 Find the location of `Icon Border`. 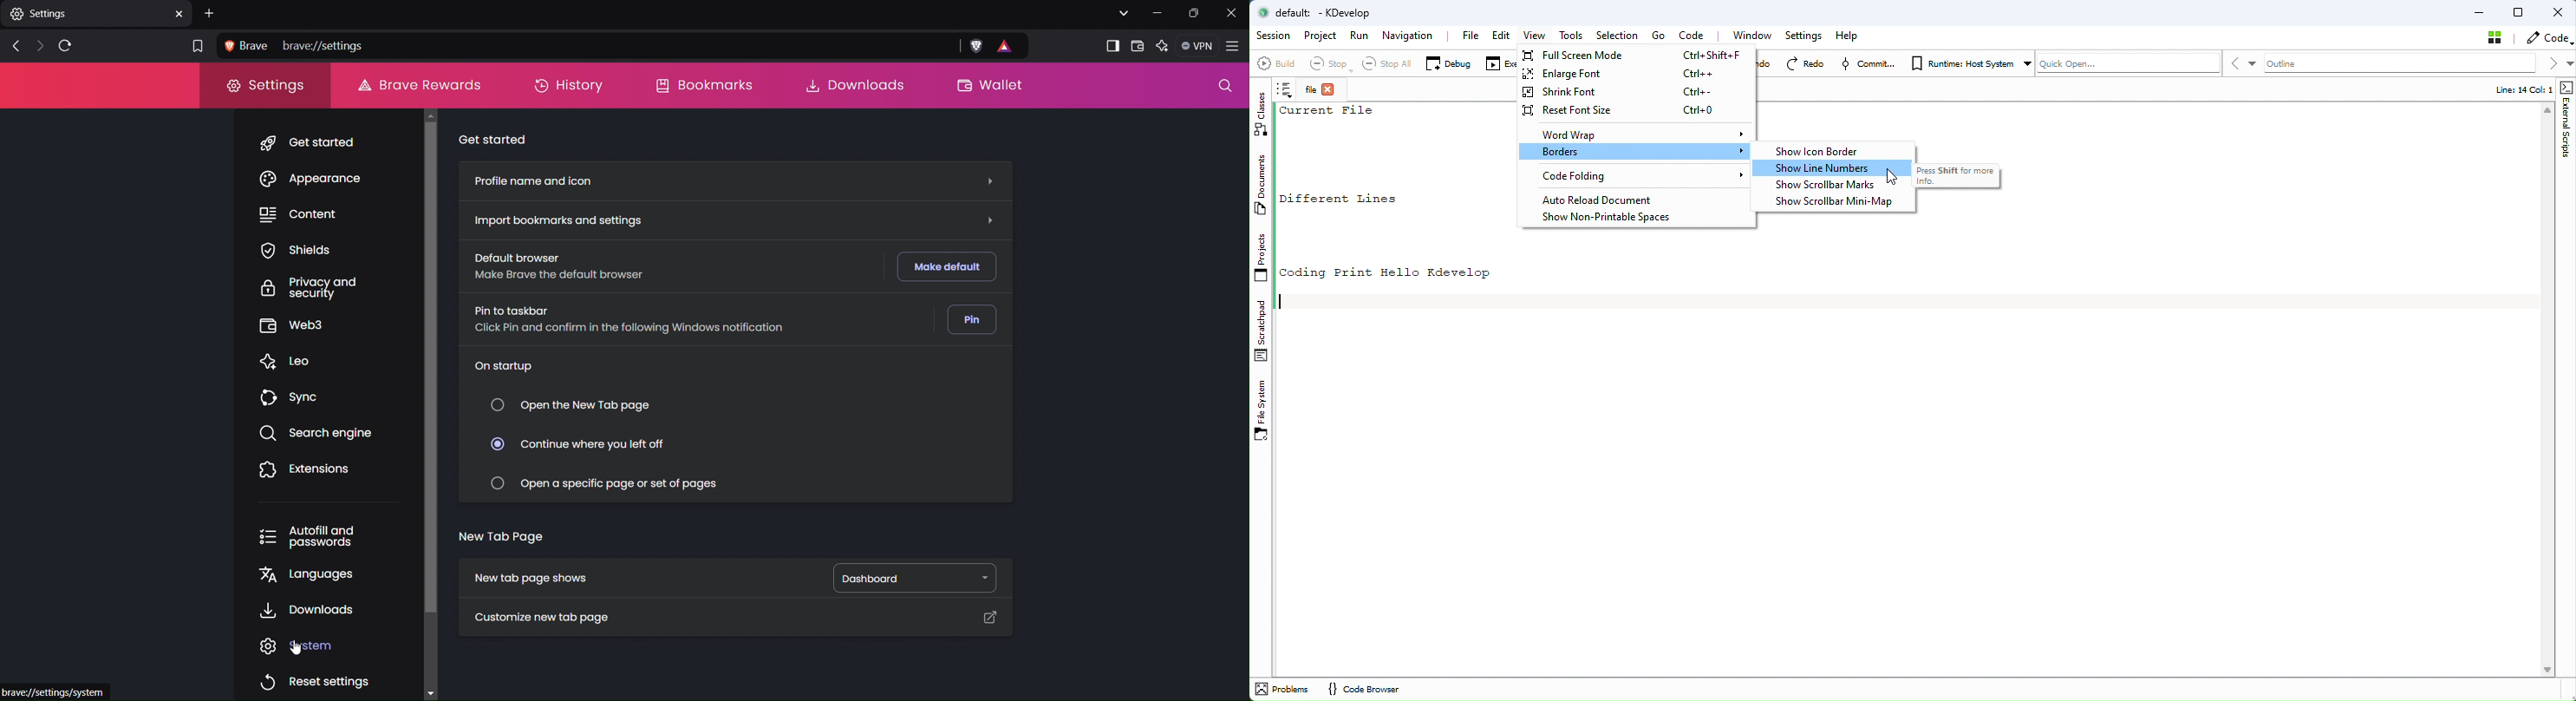

Icon Border is located at coordinates (1830, 152).